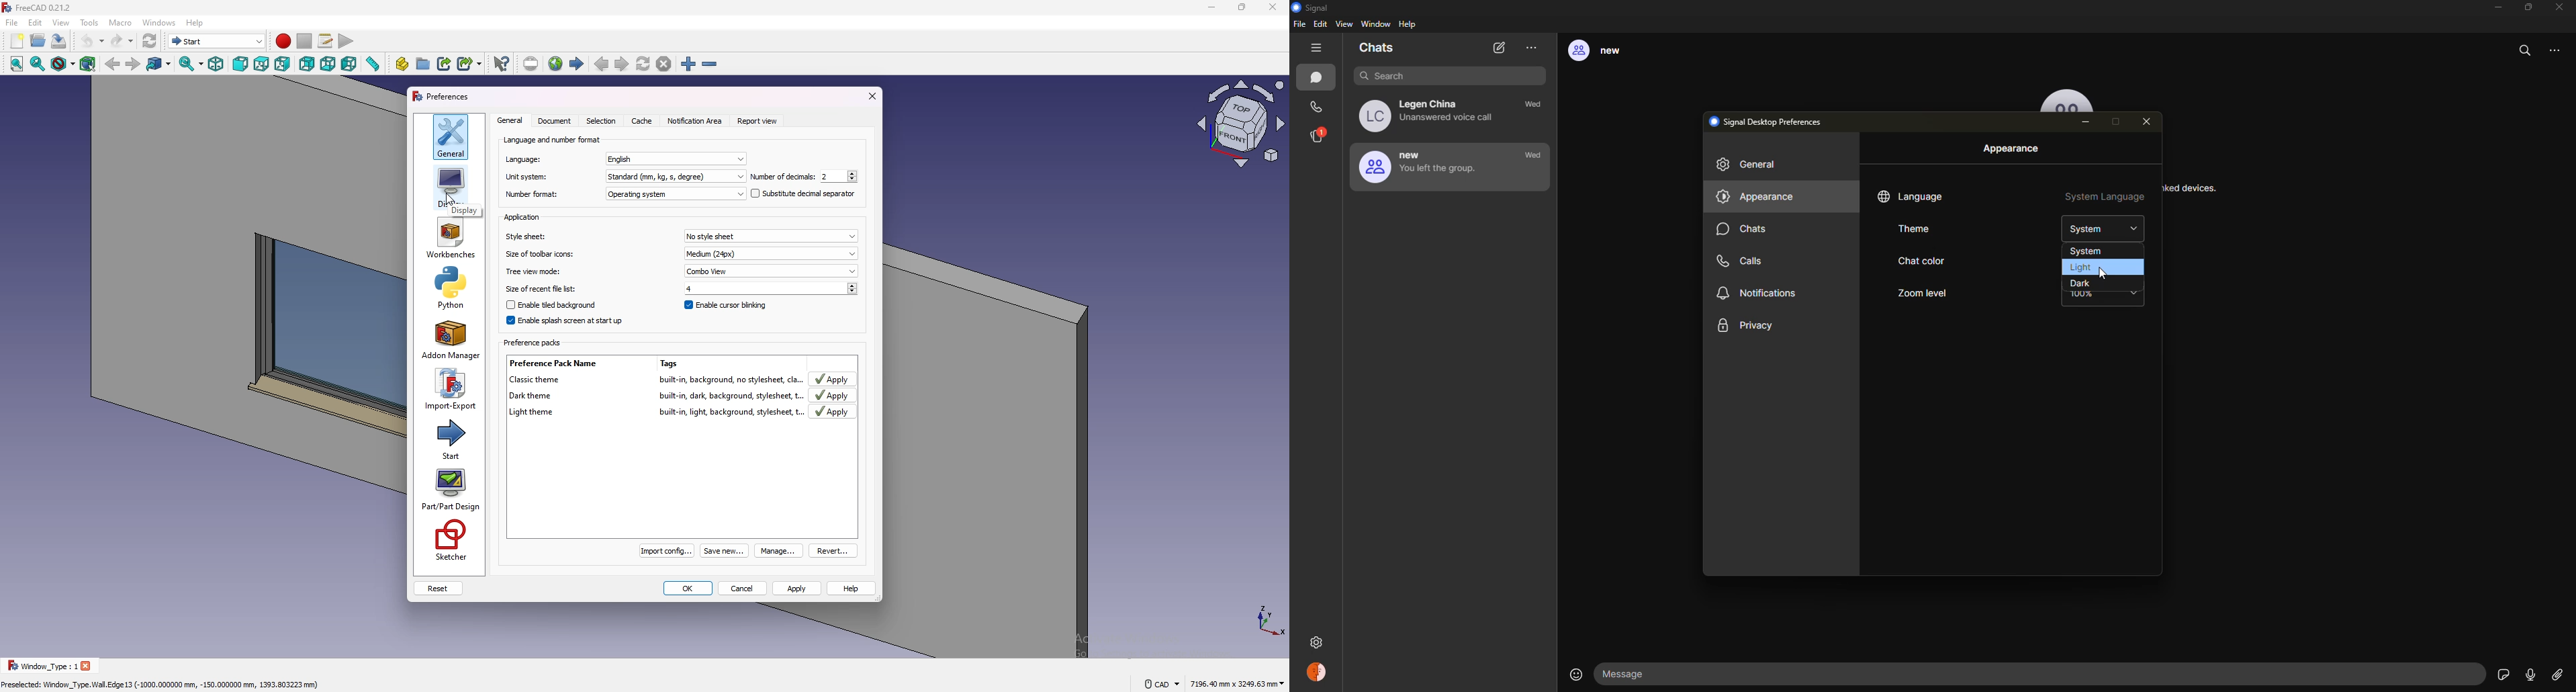 Image resolution: width=2576 pixels, height=700 pixels. I want to click on open website, so click(557, 64).